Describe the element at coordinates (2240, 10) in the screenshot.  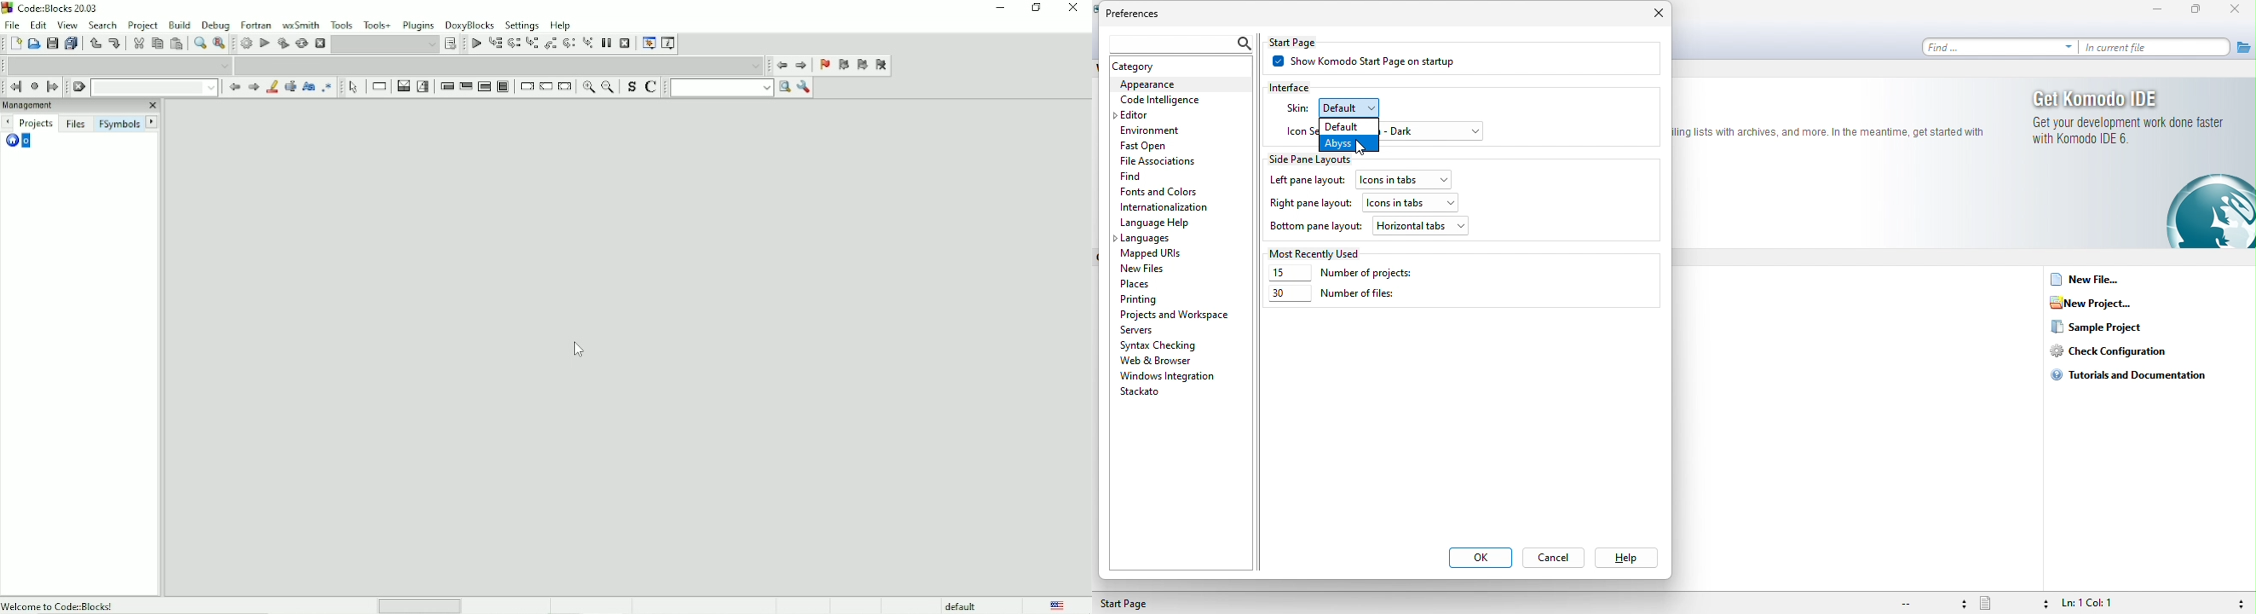
I see `close` at that location.